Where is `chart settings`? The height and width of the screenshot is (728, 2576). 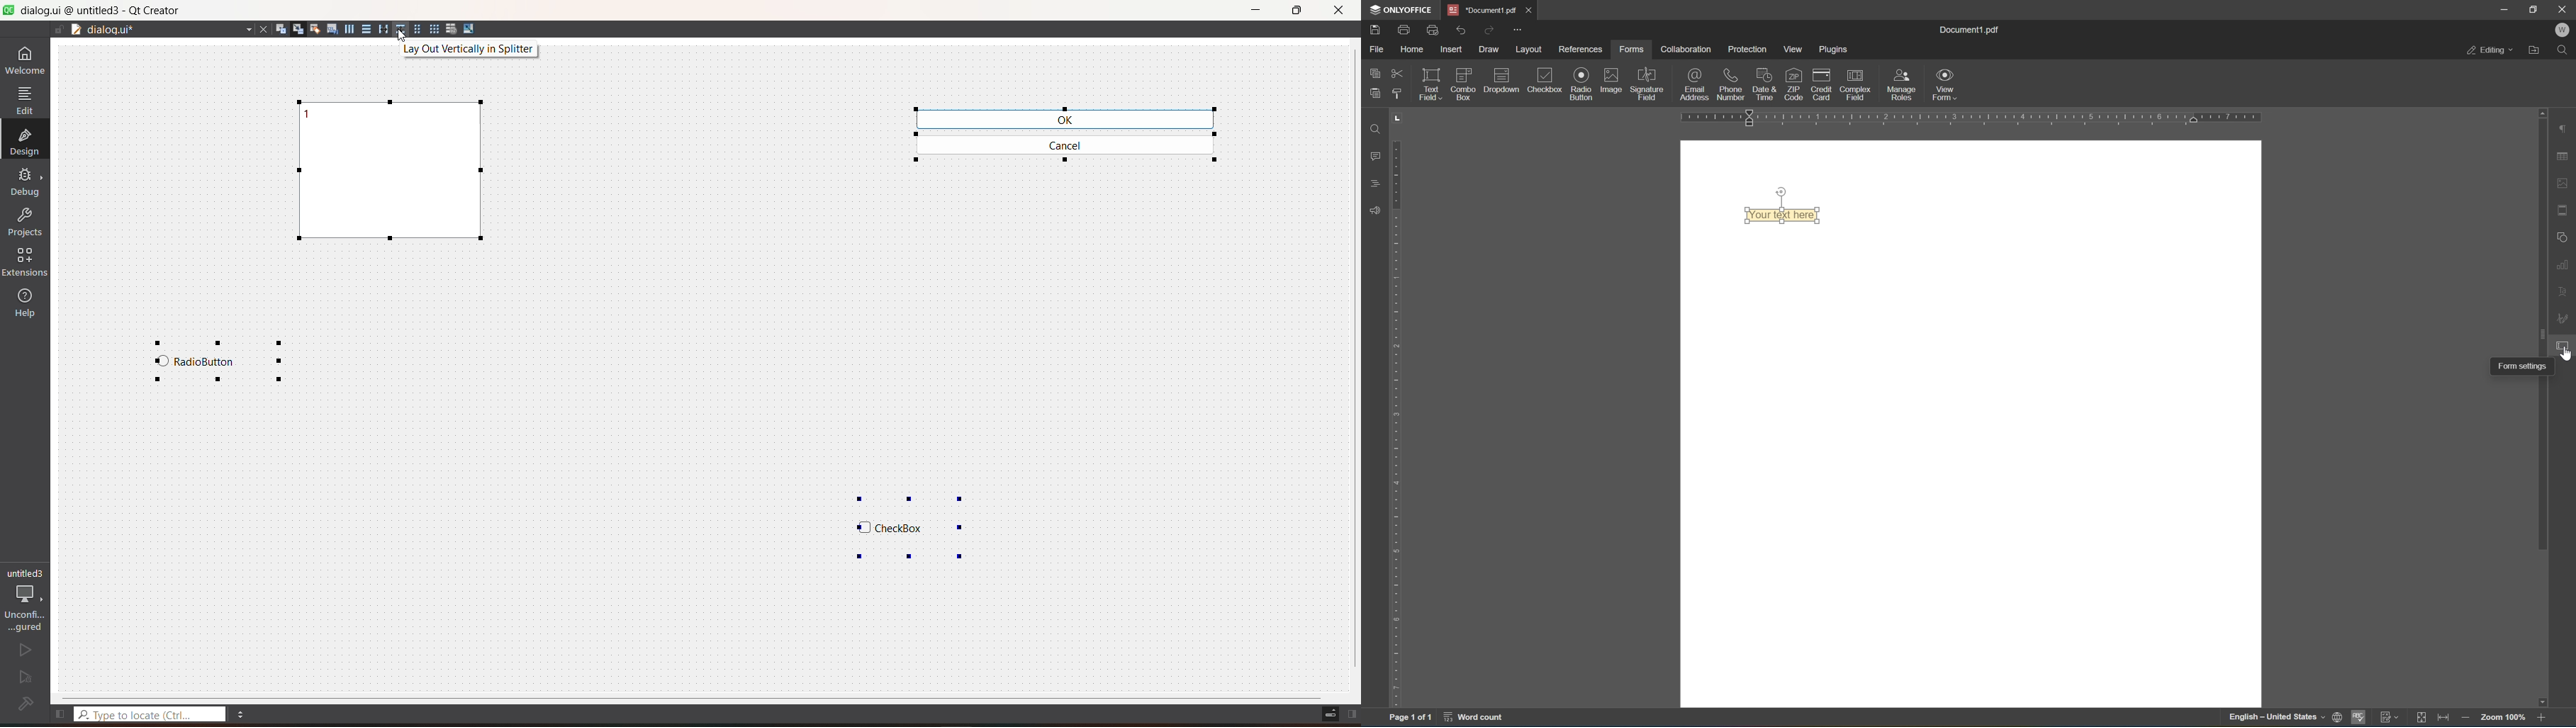 chart settings is located at coordinates (2566, 265).